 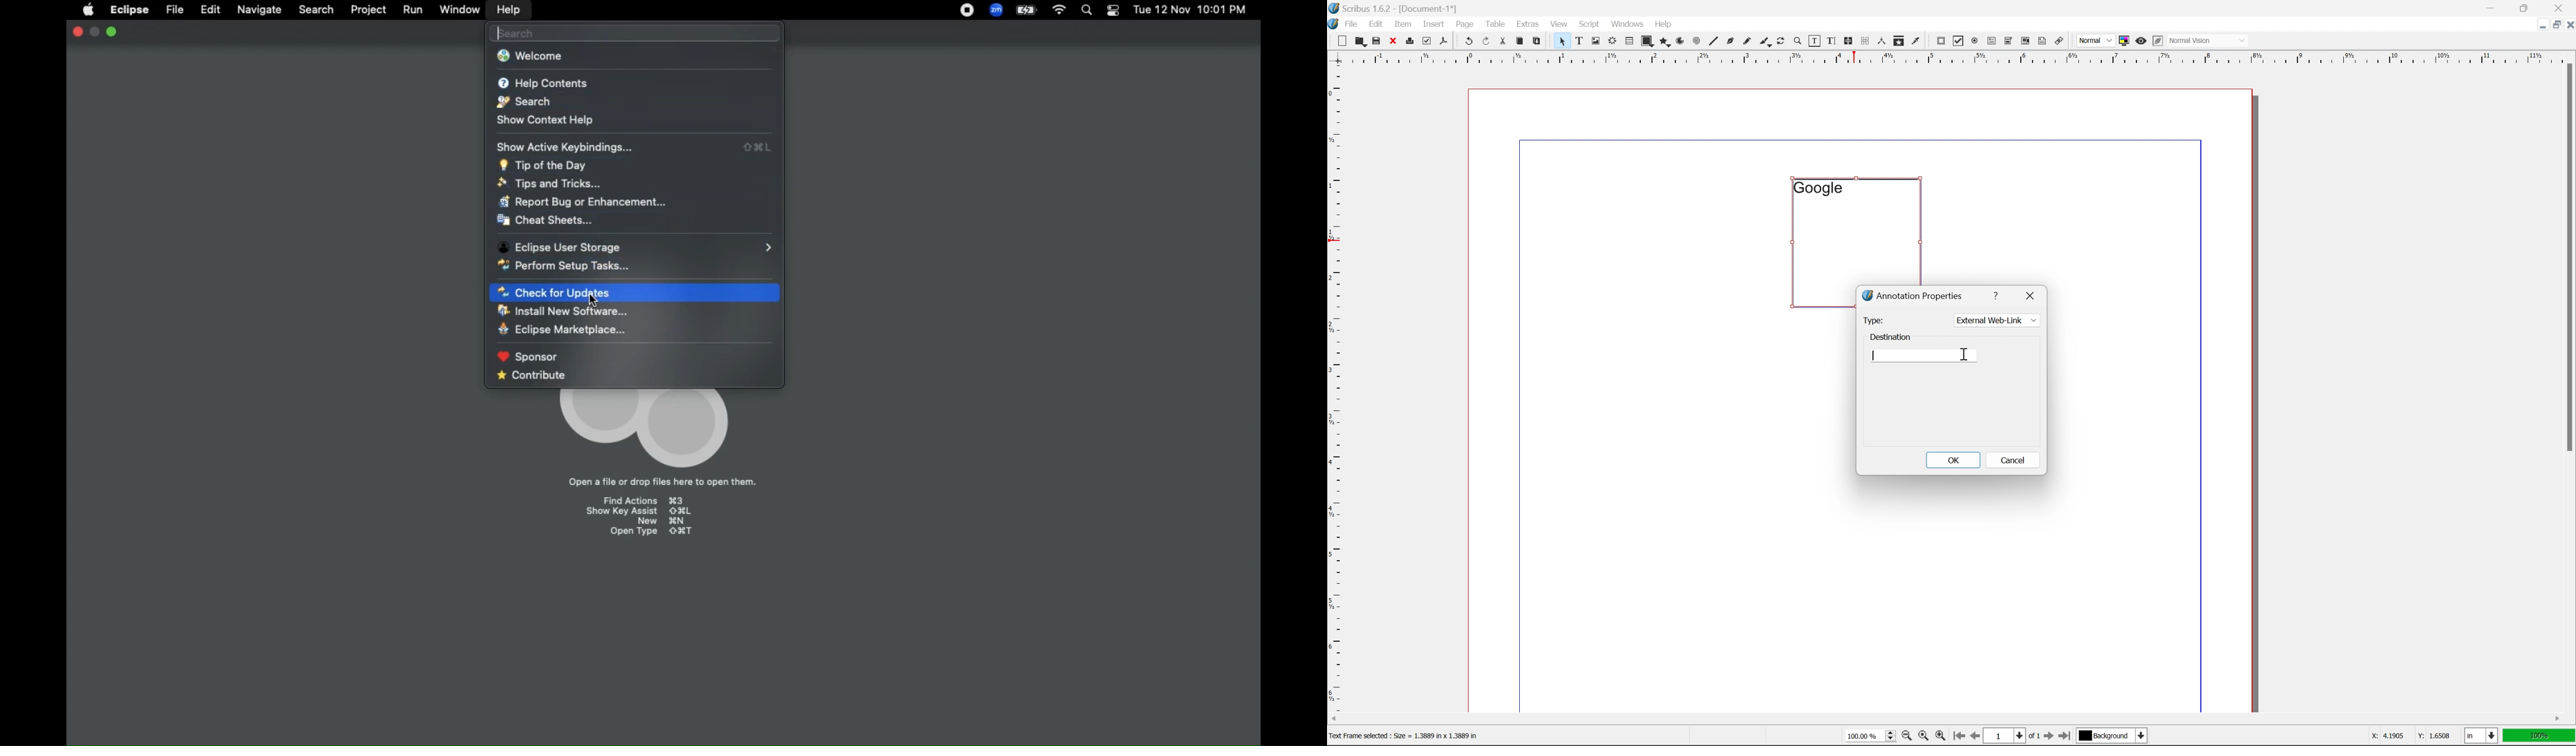 What do you see at coordinates (1938, 39) in the screenshot?
I see `pdf push button` at bounding box center [1938, 39].